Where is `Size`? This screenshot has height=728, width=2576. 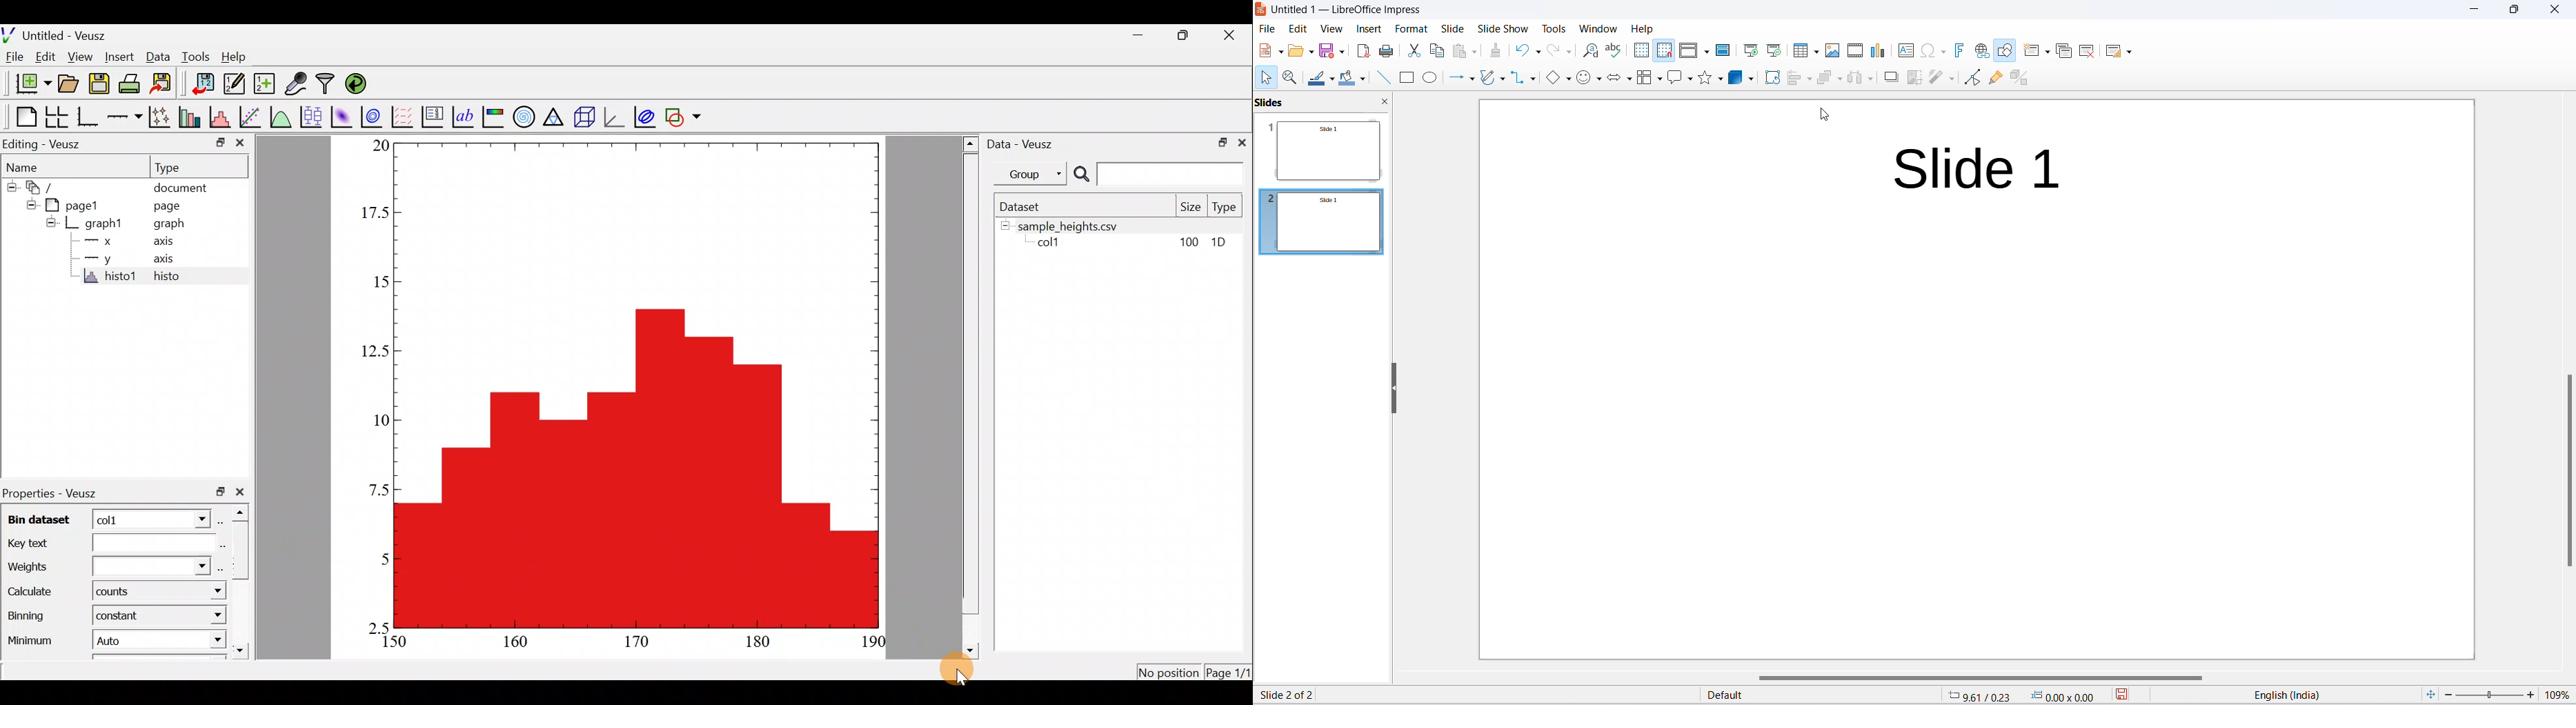
Size is located at coordinates (1189, 206).